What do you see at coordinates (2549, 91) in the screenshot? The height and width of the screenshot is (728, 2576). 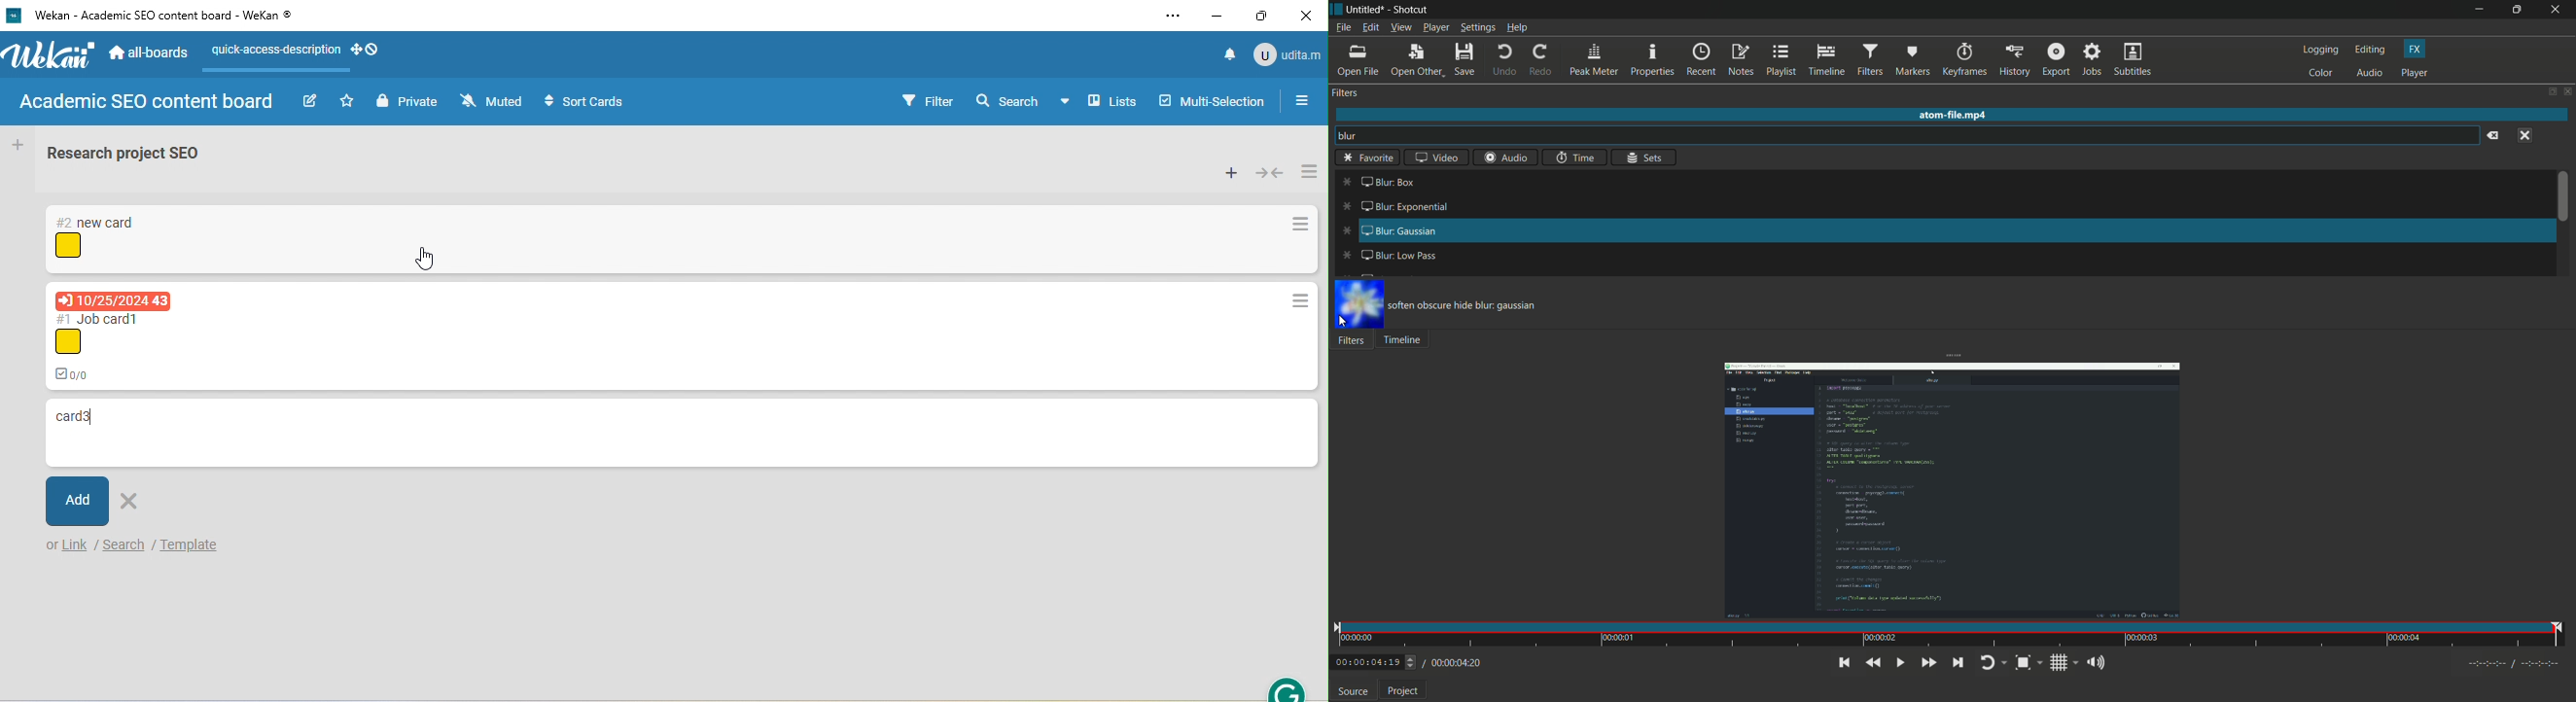 I see `change layout` at bounding box center [2549, 91].